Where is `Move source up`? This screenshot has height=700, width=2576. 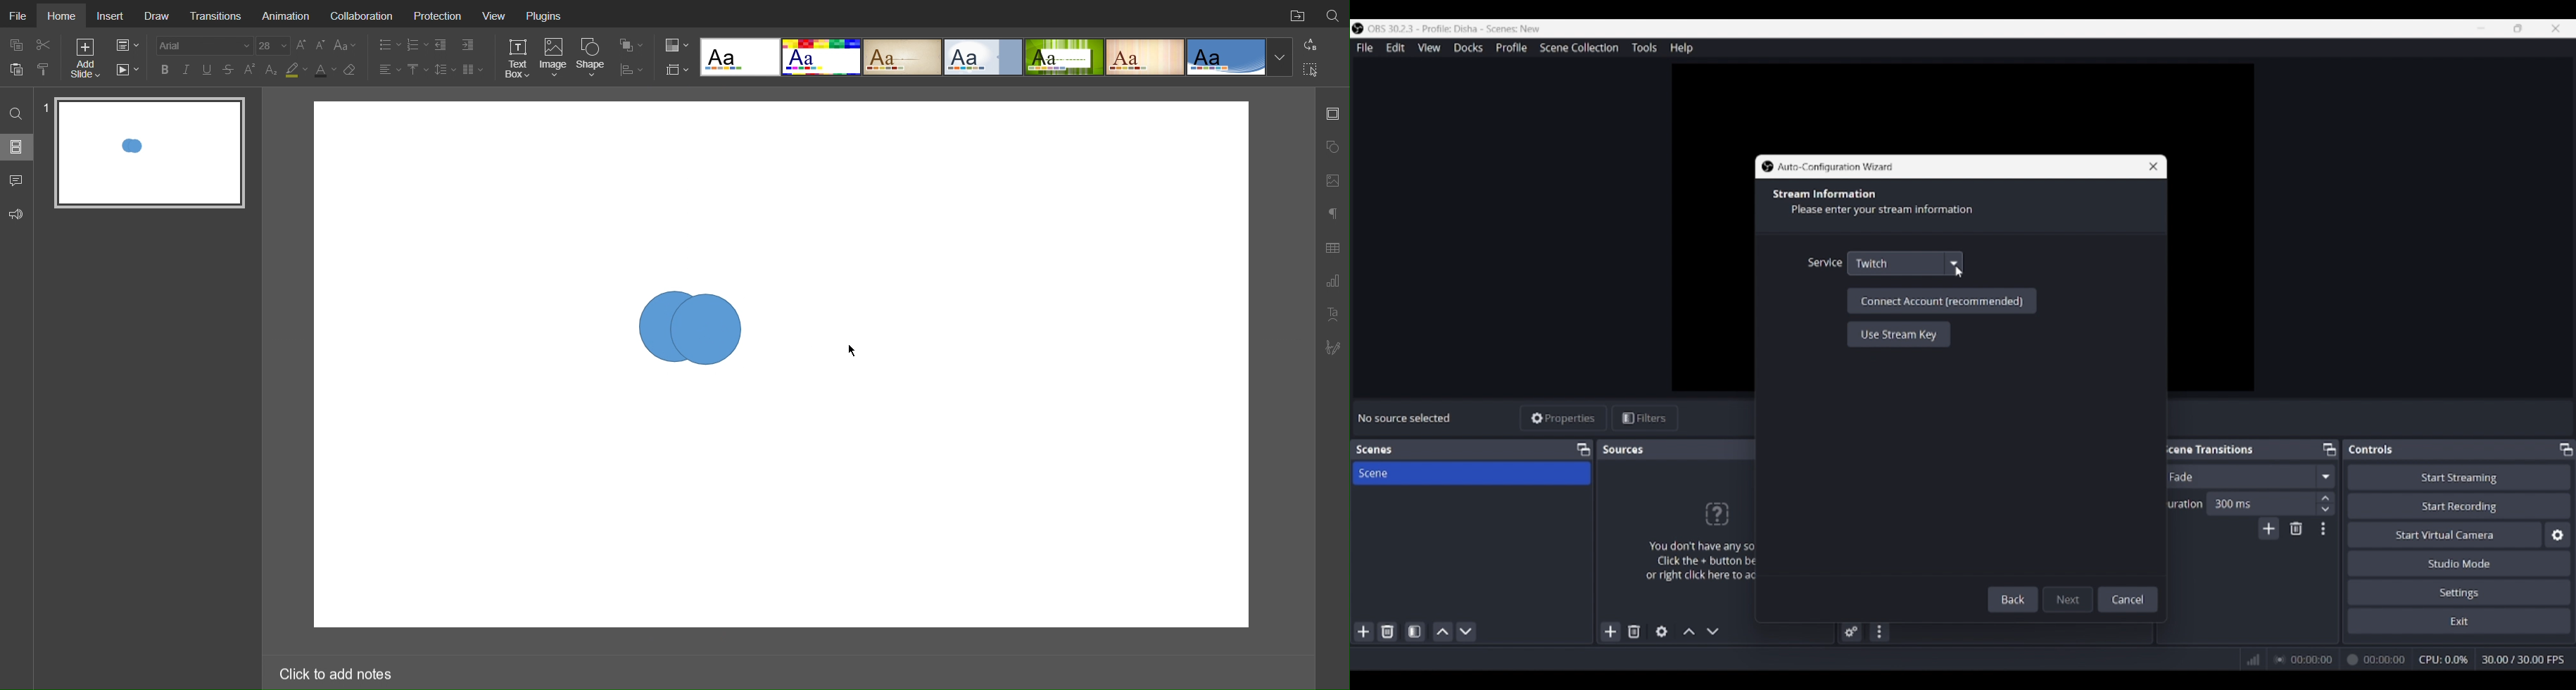
Move source up is located at coordinates (1689, 631).